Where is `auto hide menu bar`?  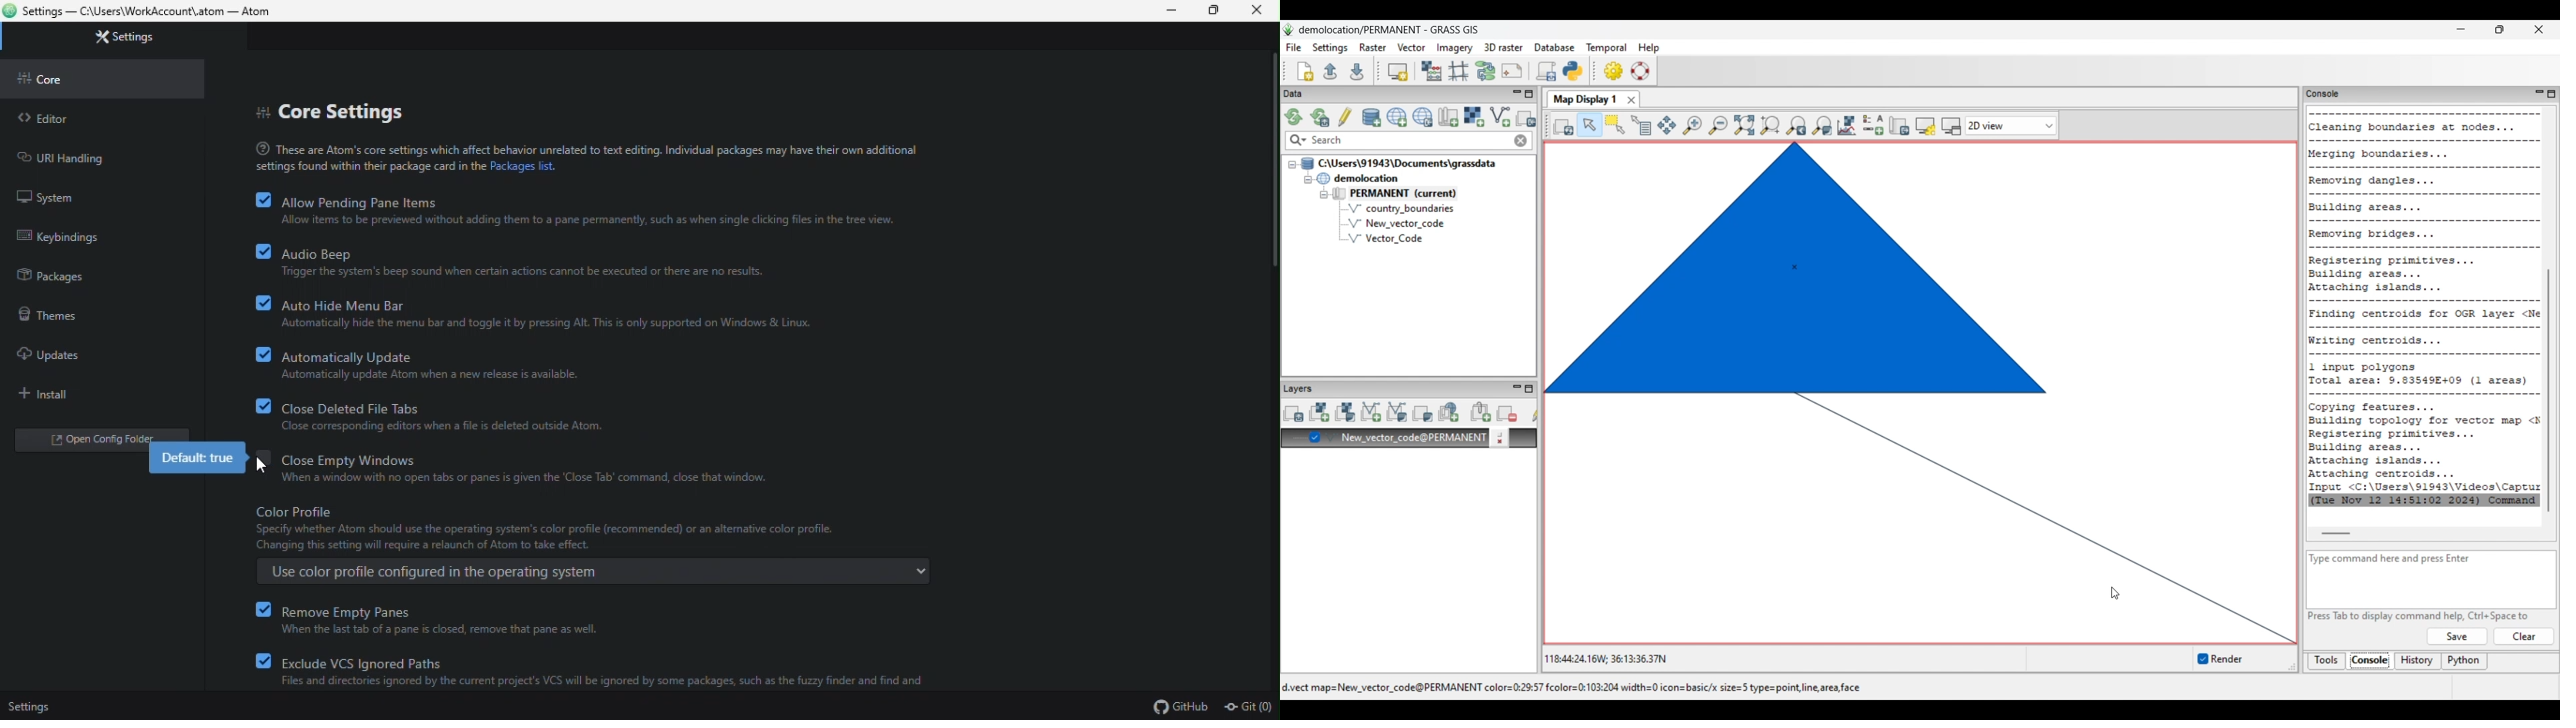 auto hide menu bar is located at coordinates (547, 312).